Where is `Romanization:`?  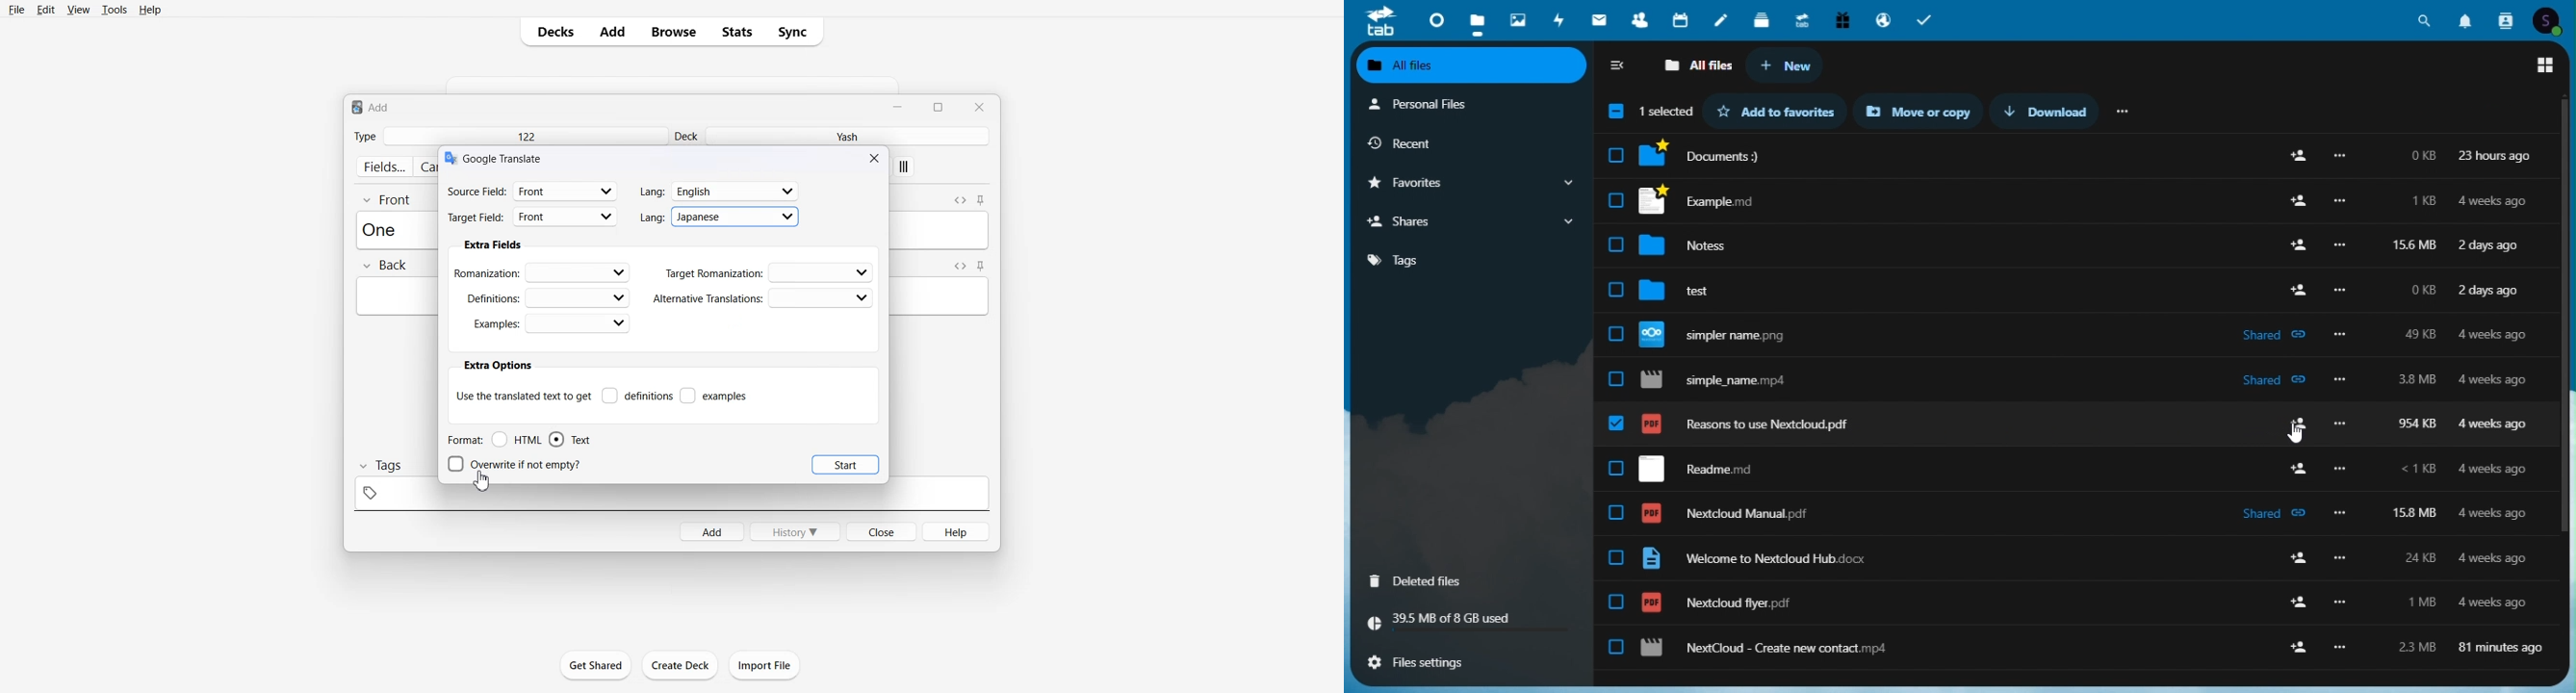
Romanization: is located at coordinates (545, 272).